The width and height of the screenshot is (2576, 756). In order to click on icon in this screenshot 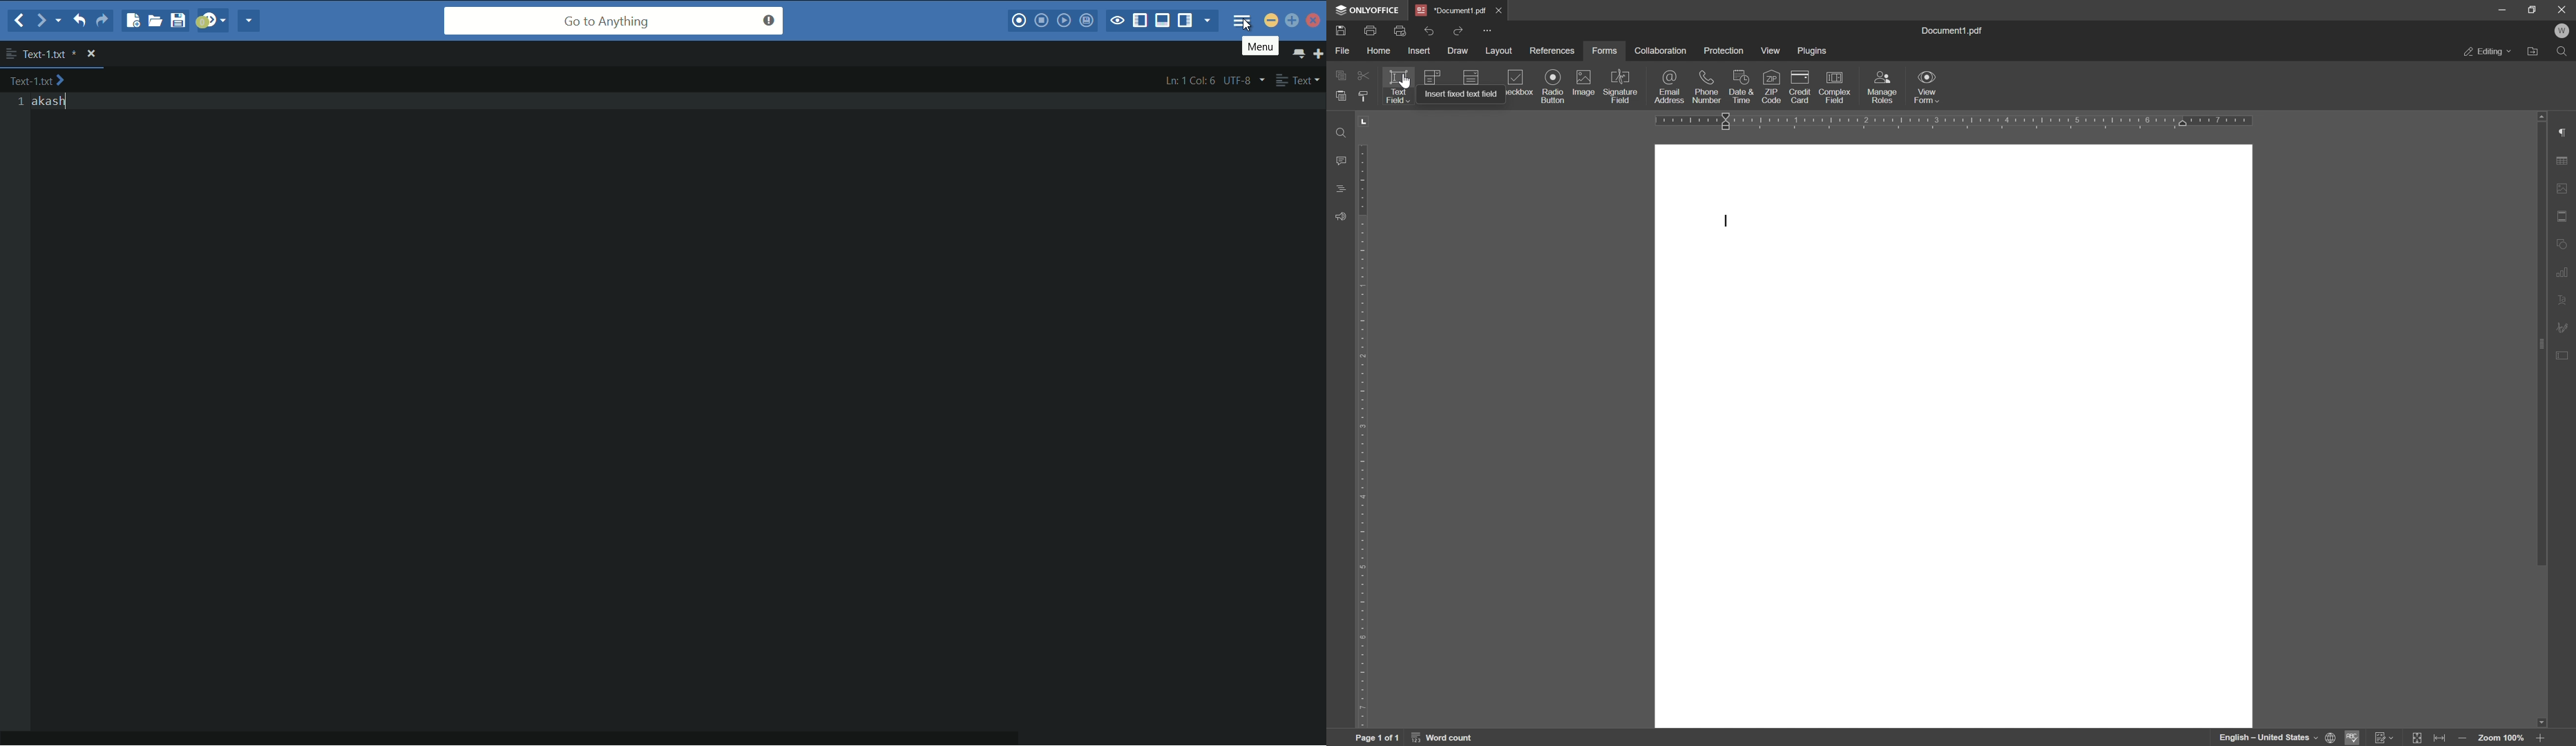, I will do `click(1469, 77)`.